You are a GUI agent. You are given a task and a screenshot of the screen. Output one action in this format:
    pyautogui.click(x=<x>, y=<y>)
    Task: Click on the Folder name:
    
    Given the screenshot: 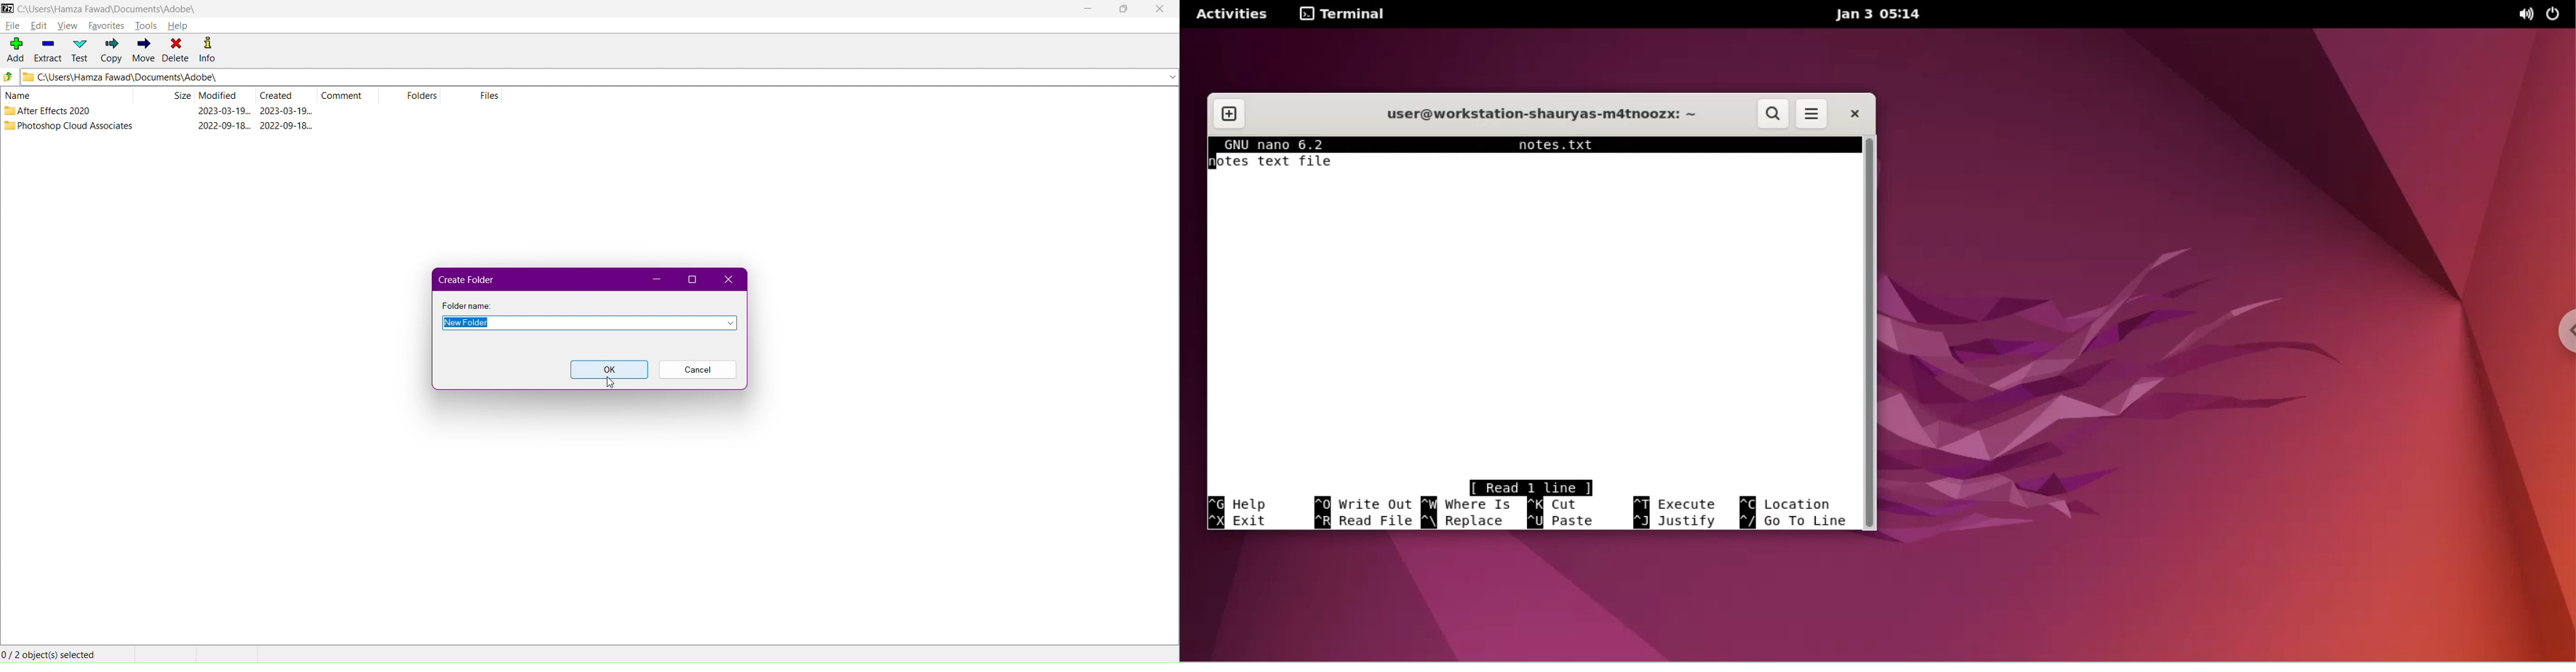 What is the action you would take?
    pyautogui.click(x=467, y=305)
    